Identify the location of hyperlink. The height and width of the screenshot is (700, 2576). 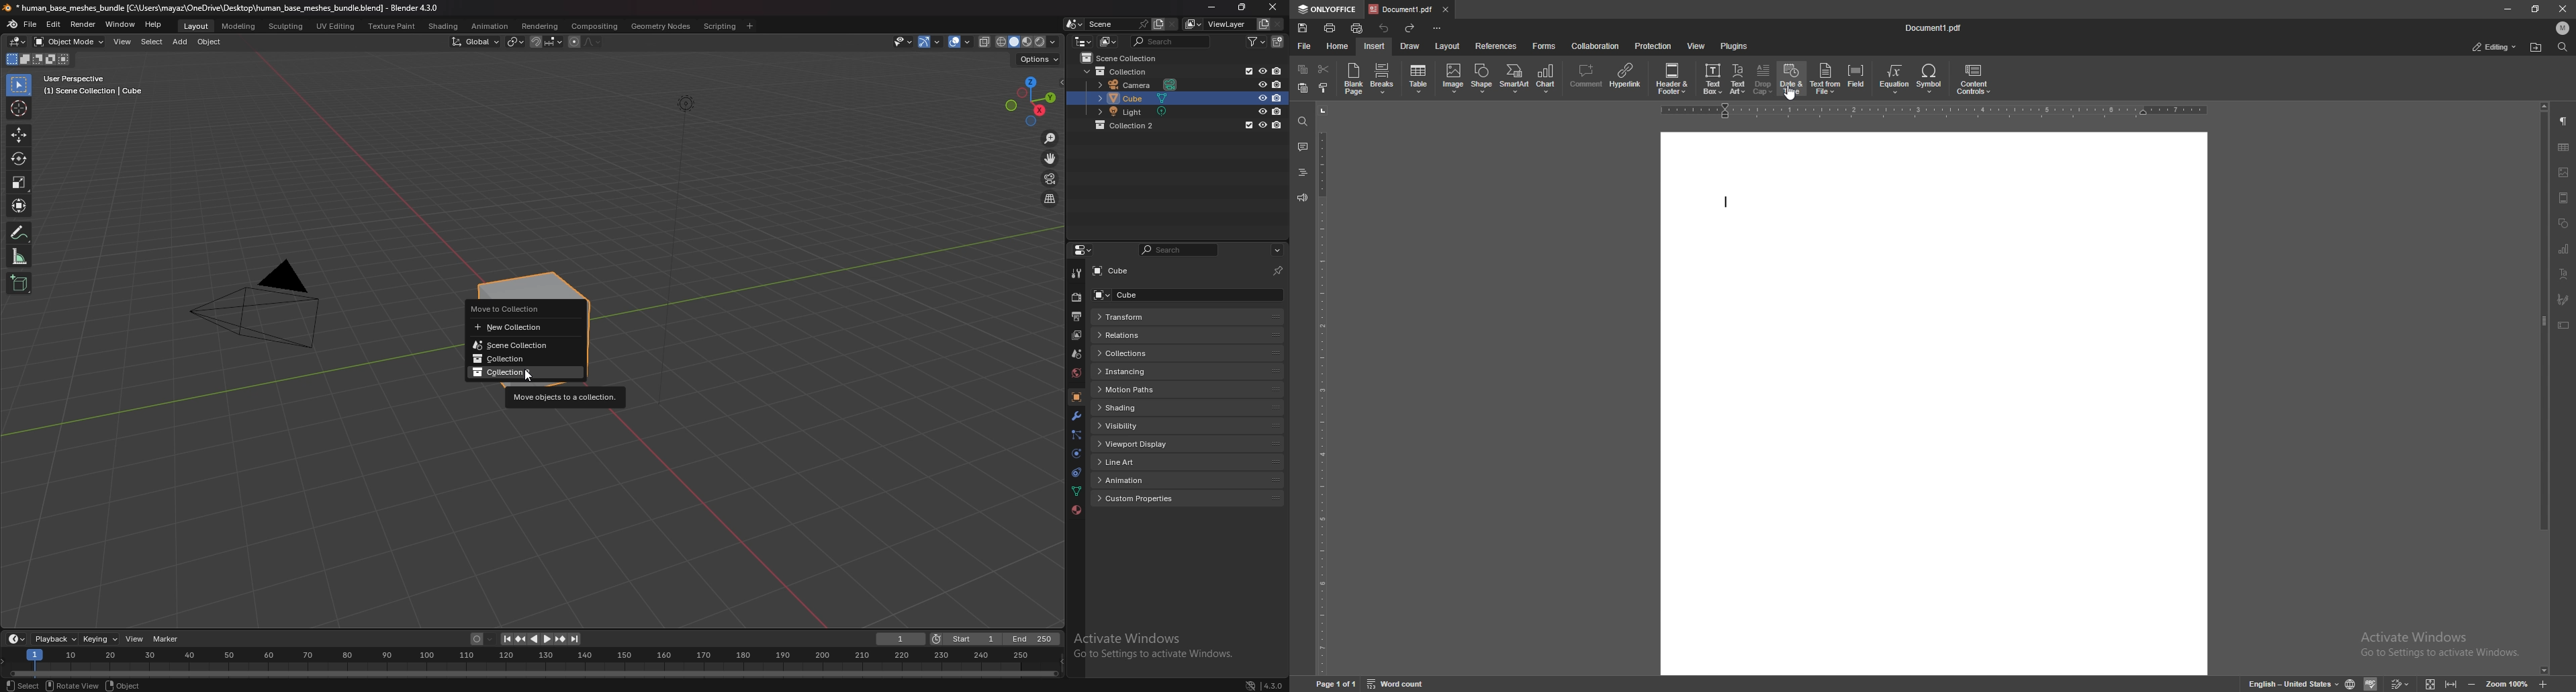
(1626, 76).